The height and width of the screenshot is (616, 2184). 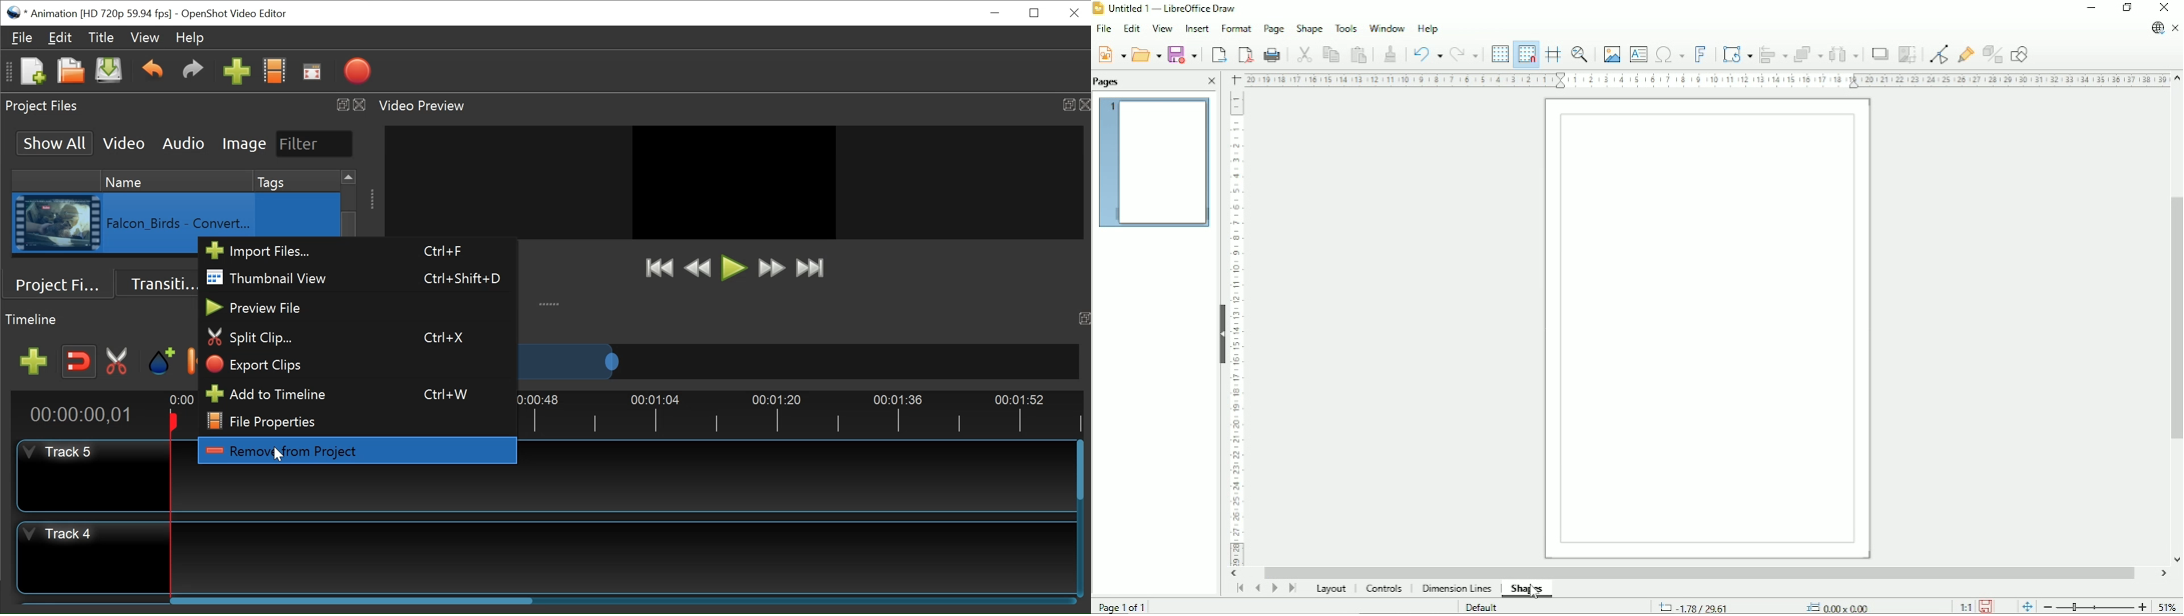 I want to click on Save Project, so click(x=109, y=71).